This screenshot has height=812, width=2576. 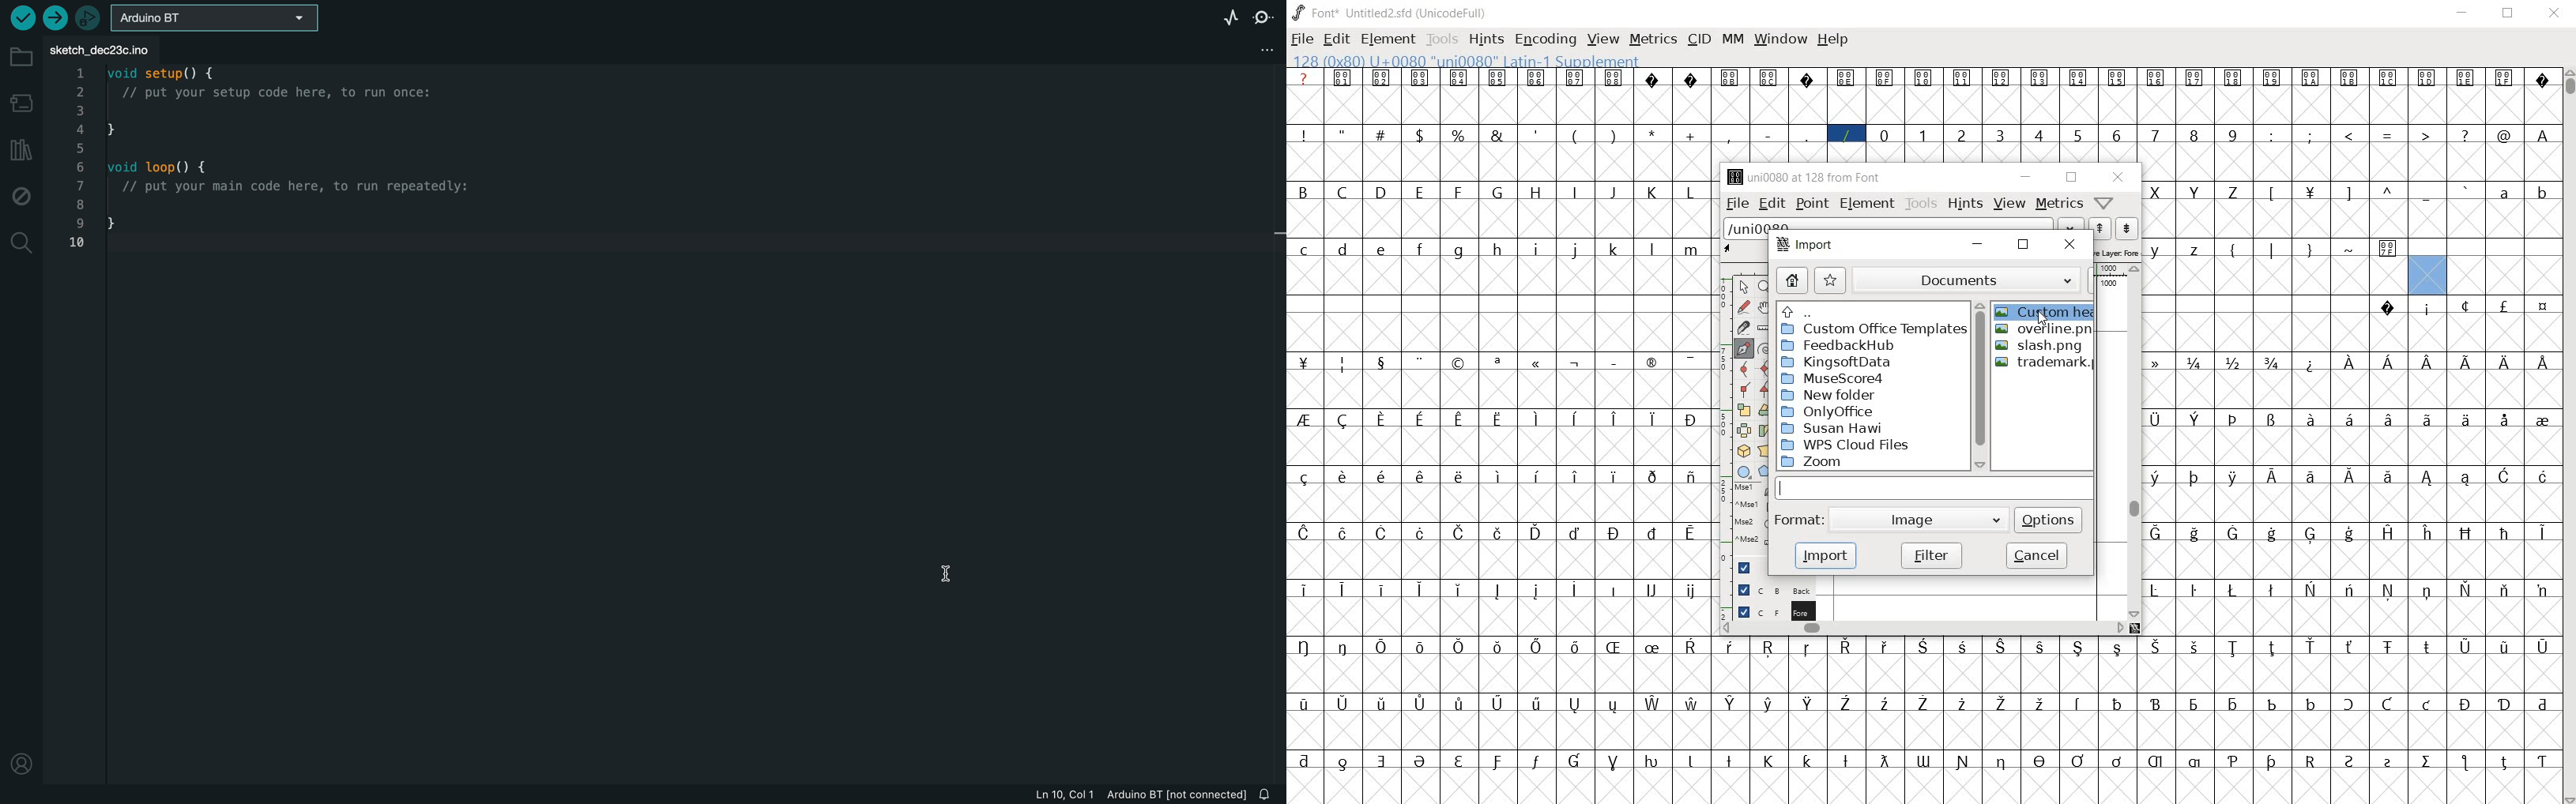 I want to click on directories, so click(x=1873, y=388).